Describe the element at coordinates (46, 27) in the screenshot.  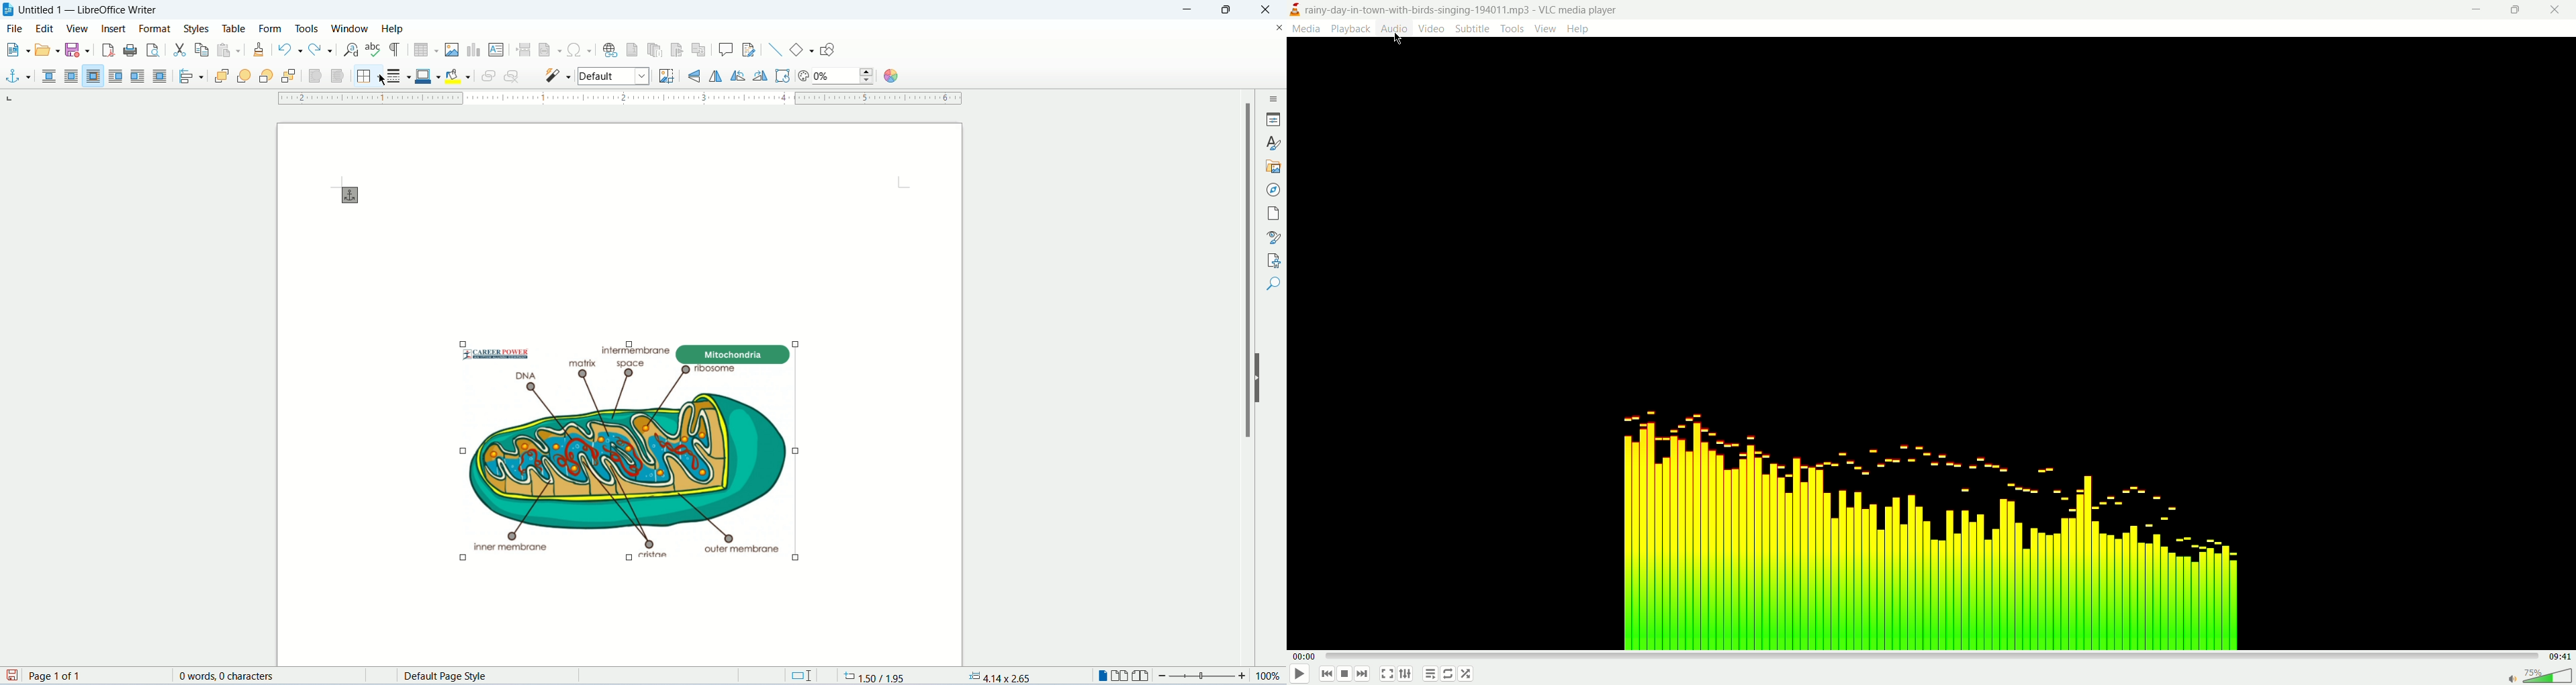
I see `edit` at that location.